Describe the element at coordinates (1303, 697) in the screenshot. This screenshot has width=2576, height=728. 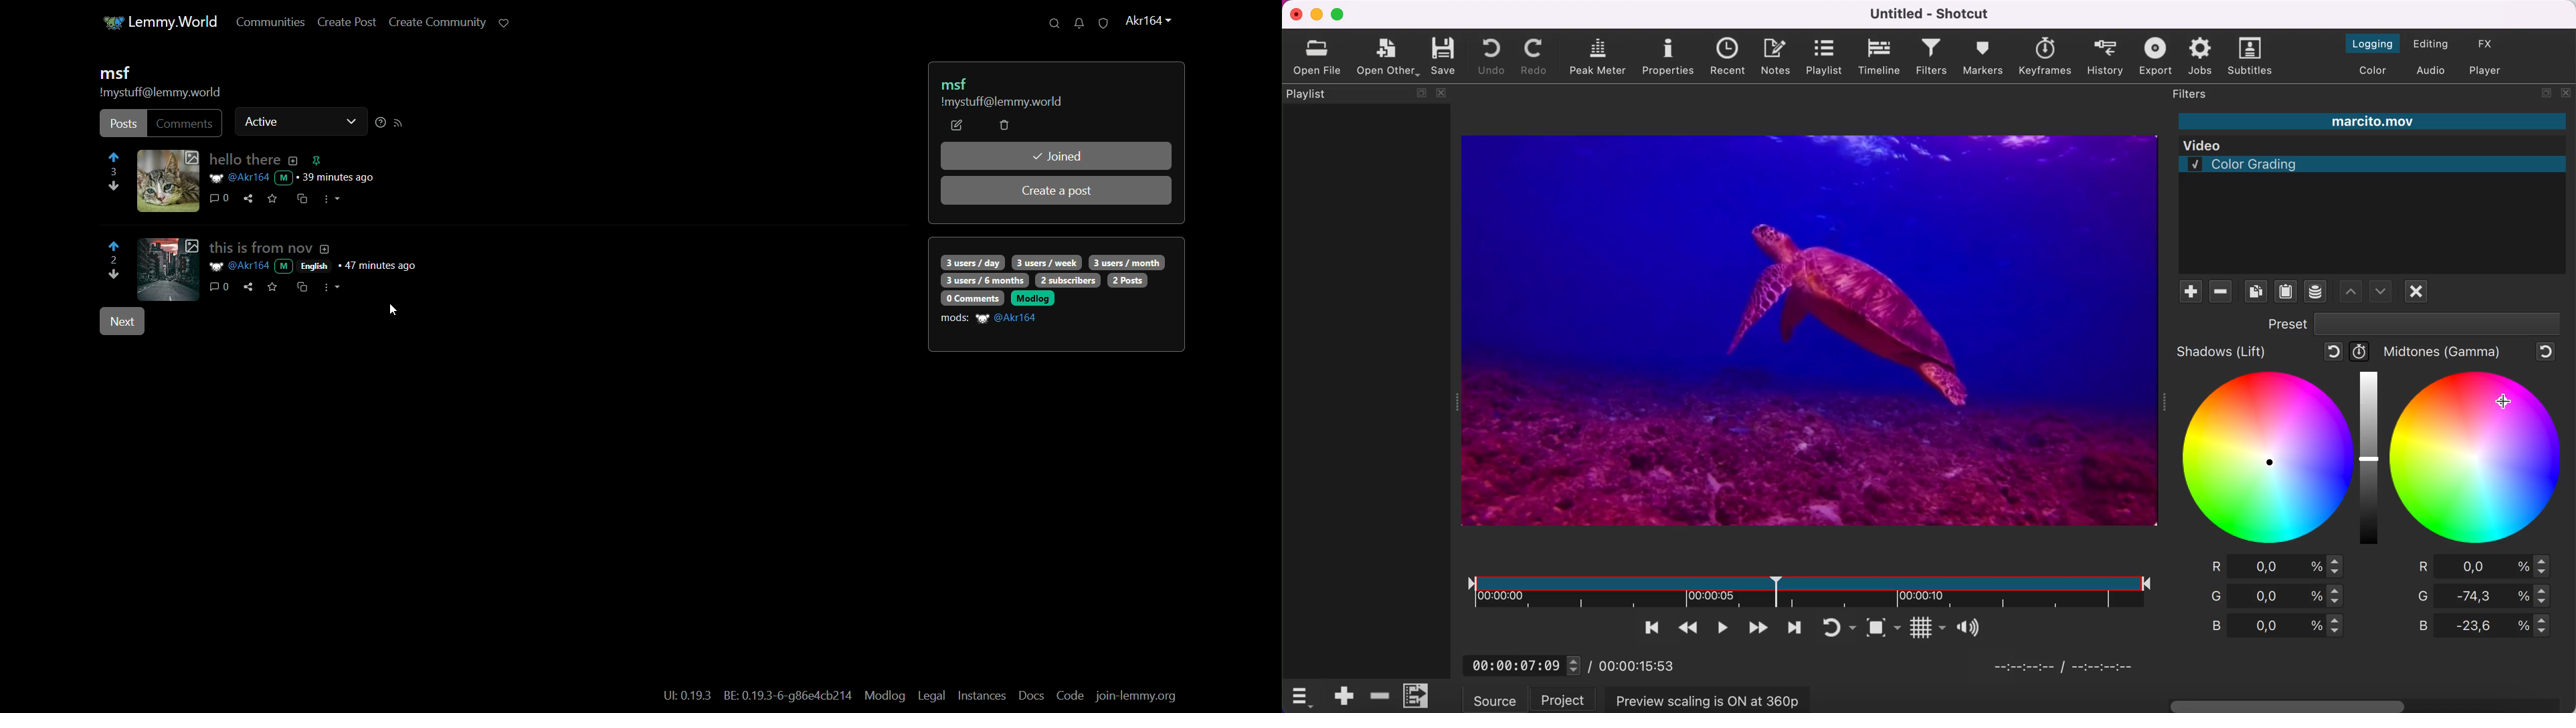
I see `timelime options` at that location.